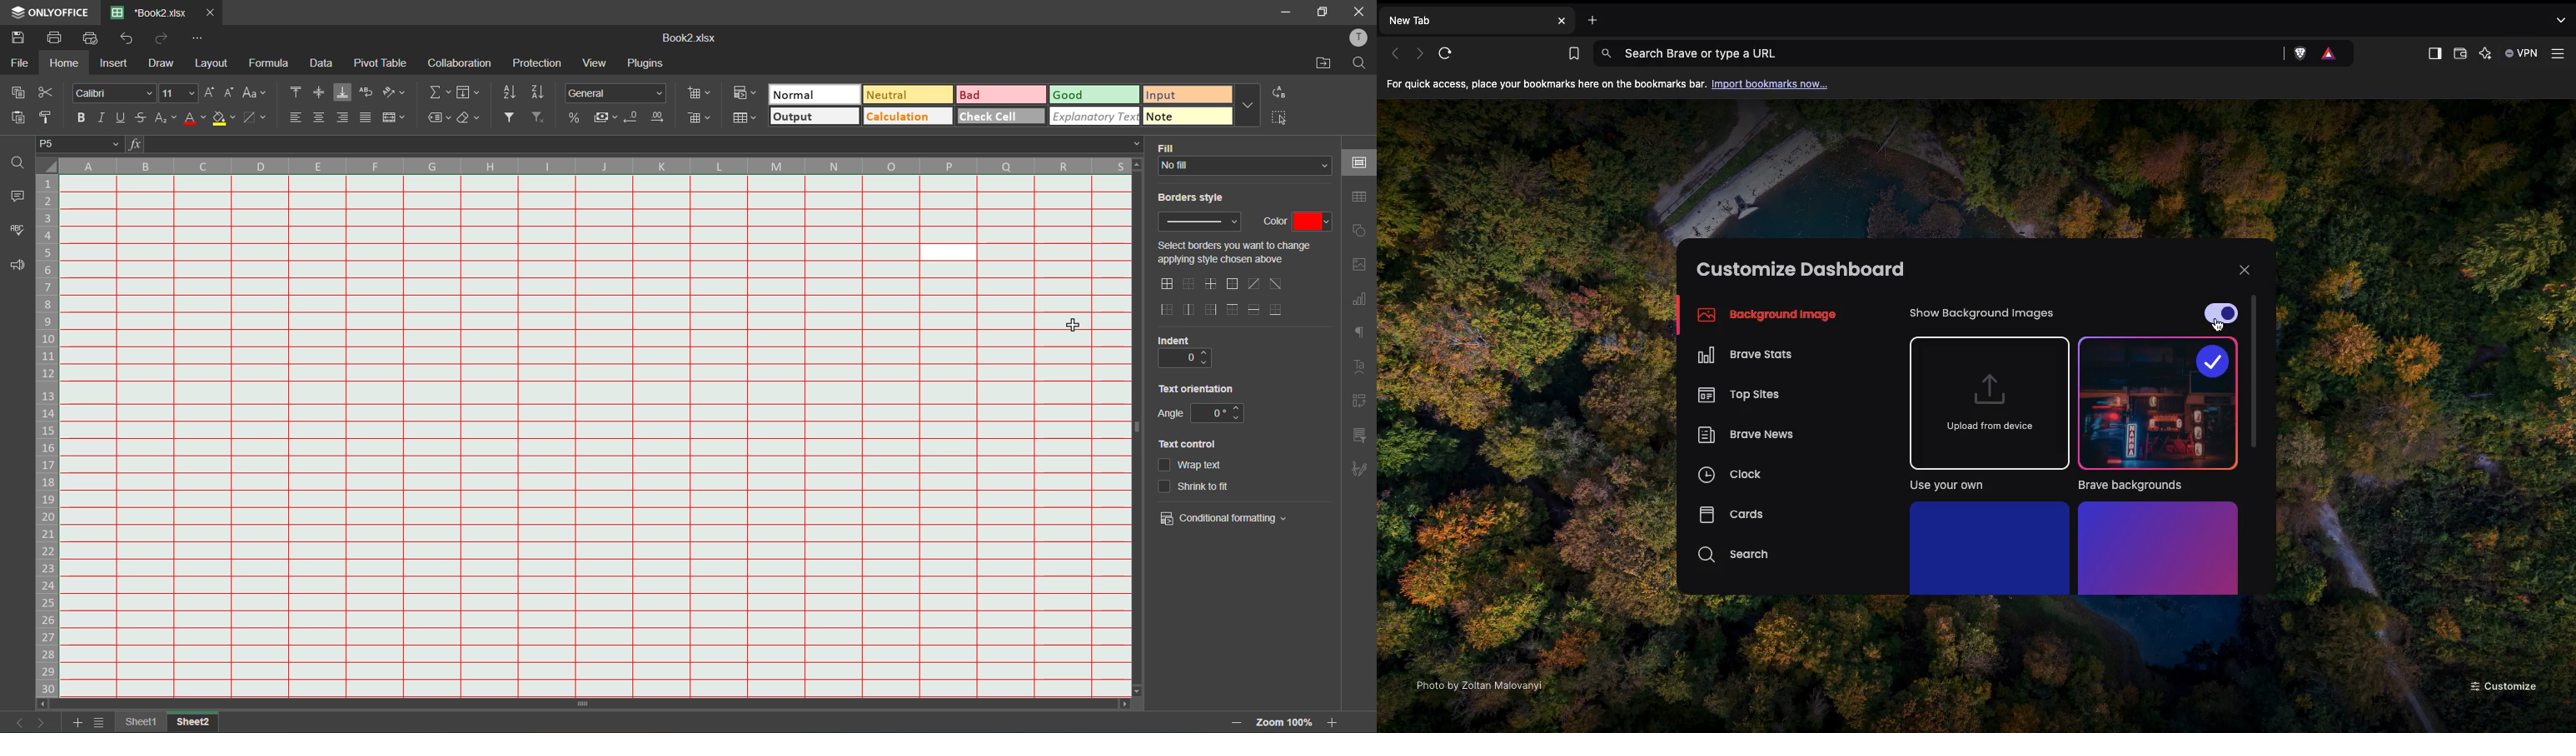 Image resolution: width=2576 pixels, height=756 pixels. Describe the element at coordinates (1276, 285) in the screenshot. I see `set diagonal down border` at that location.